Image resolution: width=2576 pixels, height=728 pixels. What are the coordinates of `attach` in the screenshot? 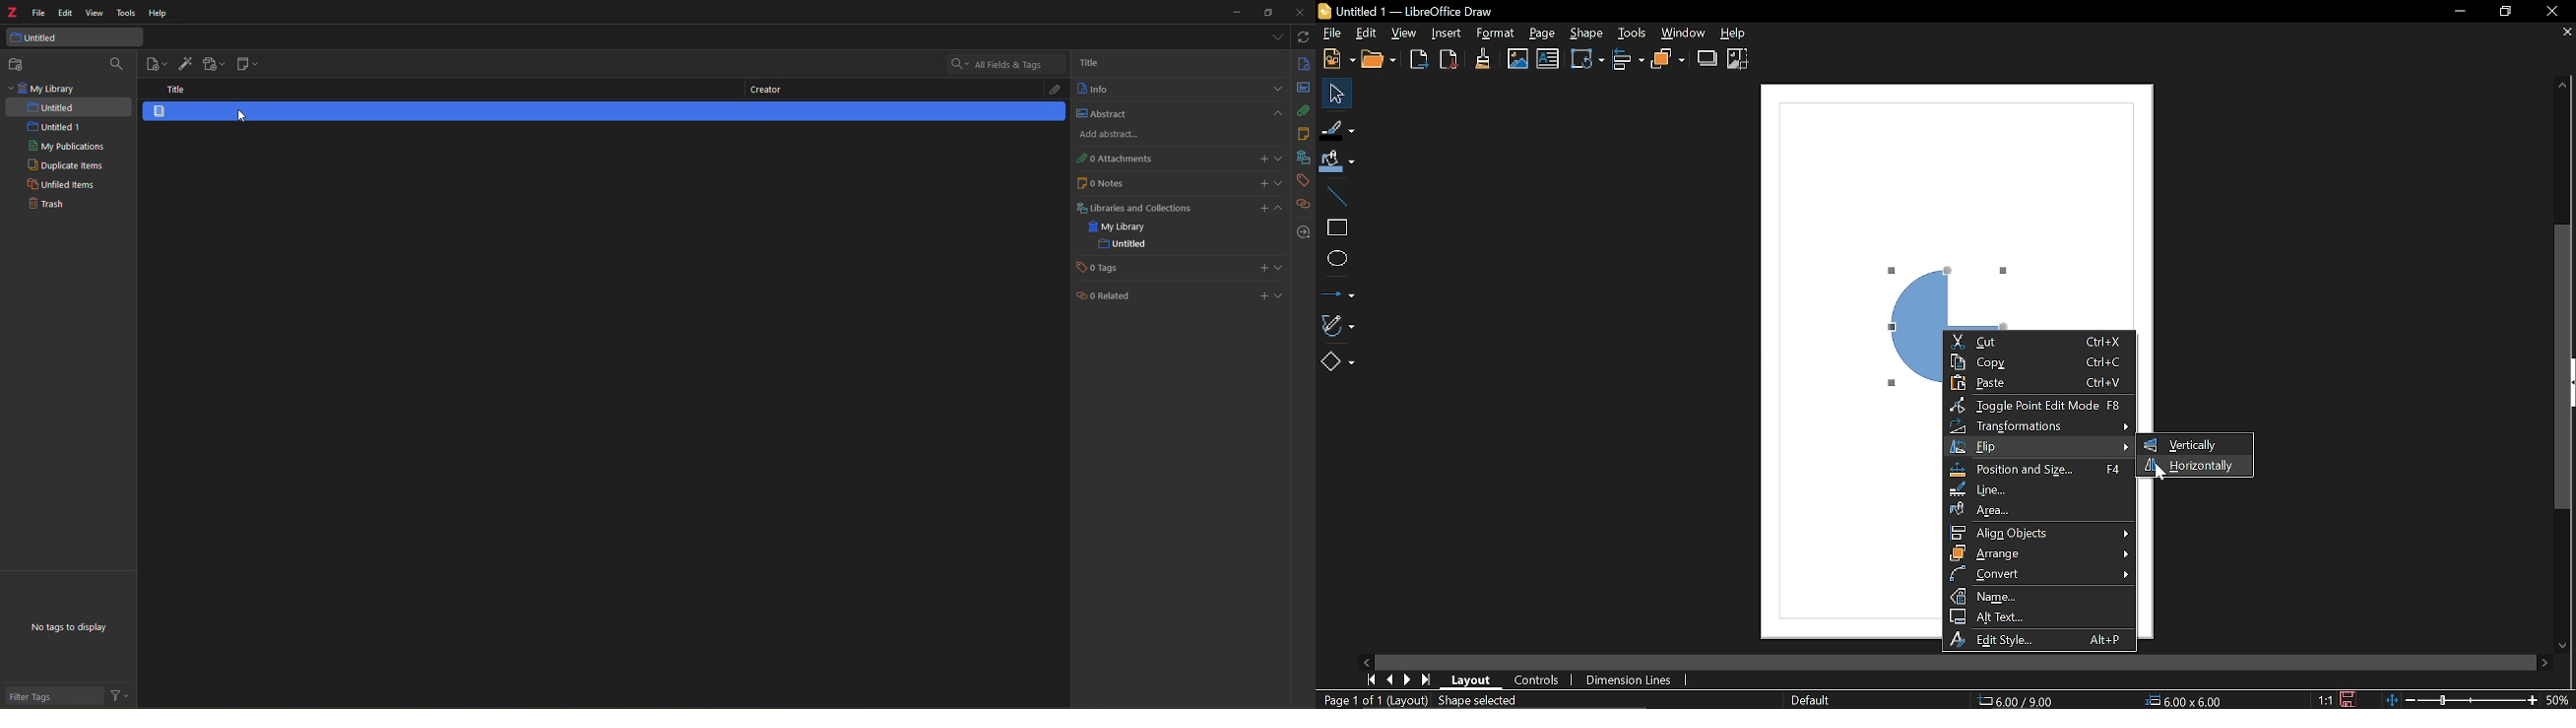 It's located at (1051, 91).